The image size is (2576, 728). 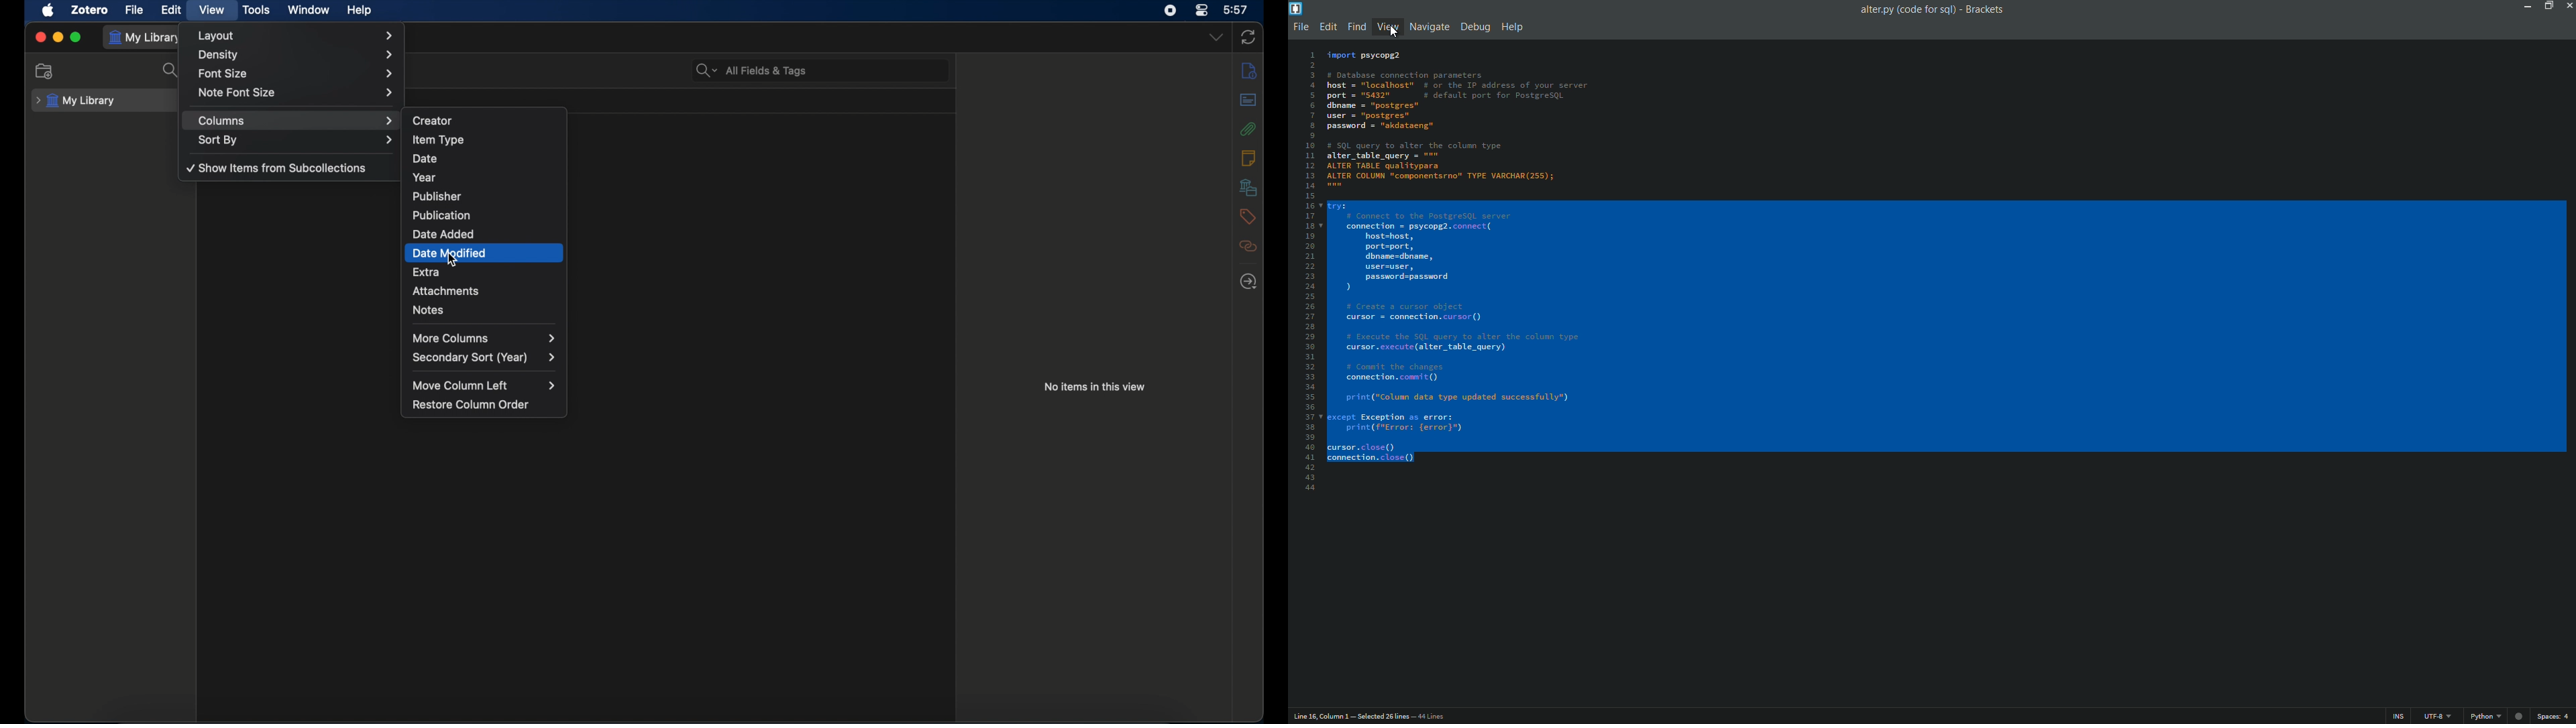 What do you see at coordinates (276, 169) in the screenshot?
I see `show items from subcollections` at bounding box center [276, 169].